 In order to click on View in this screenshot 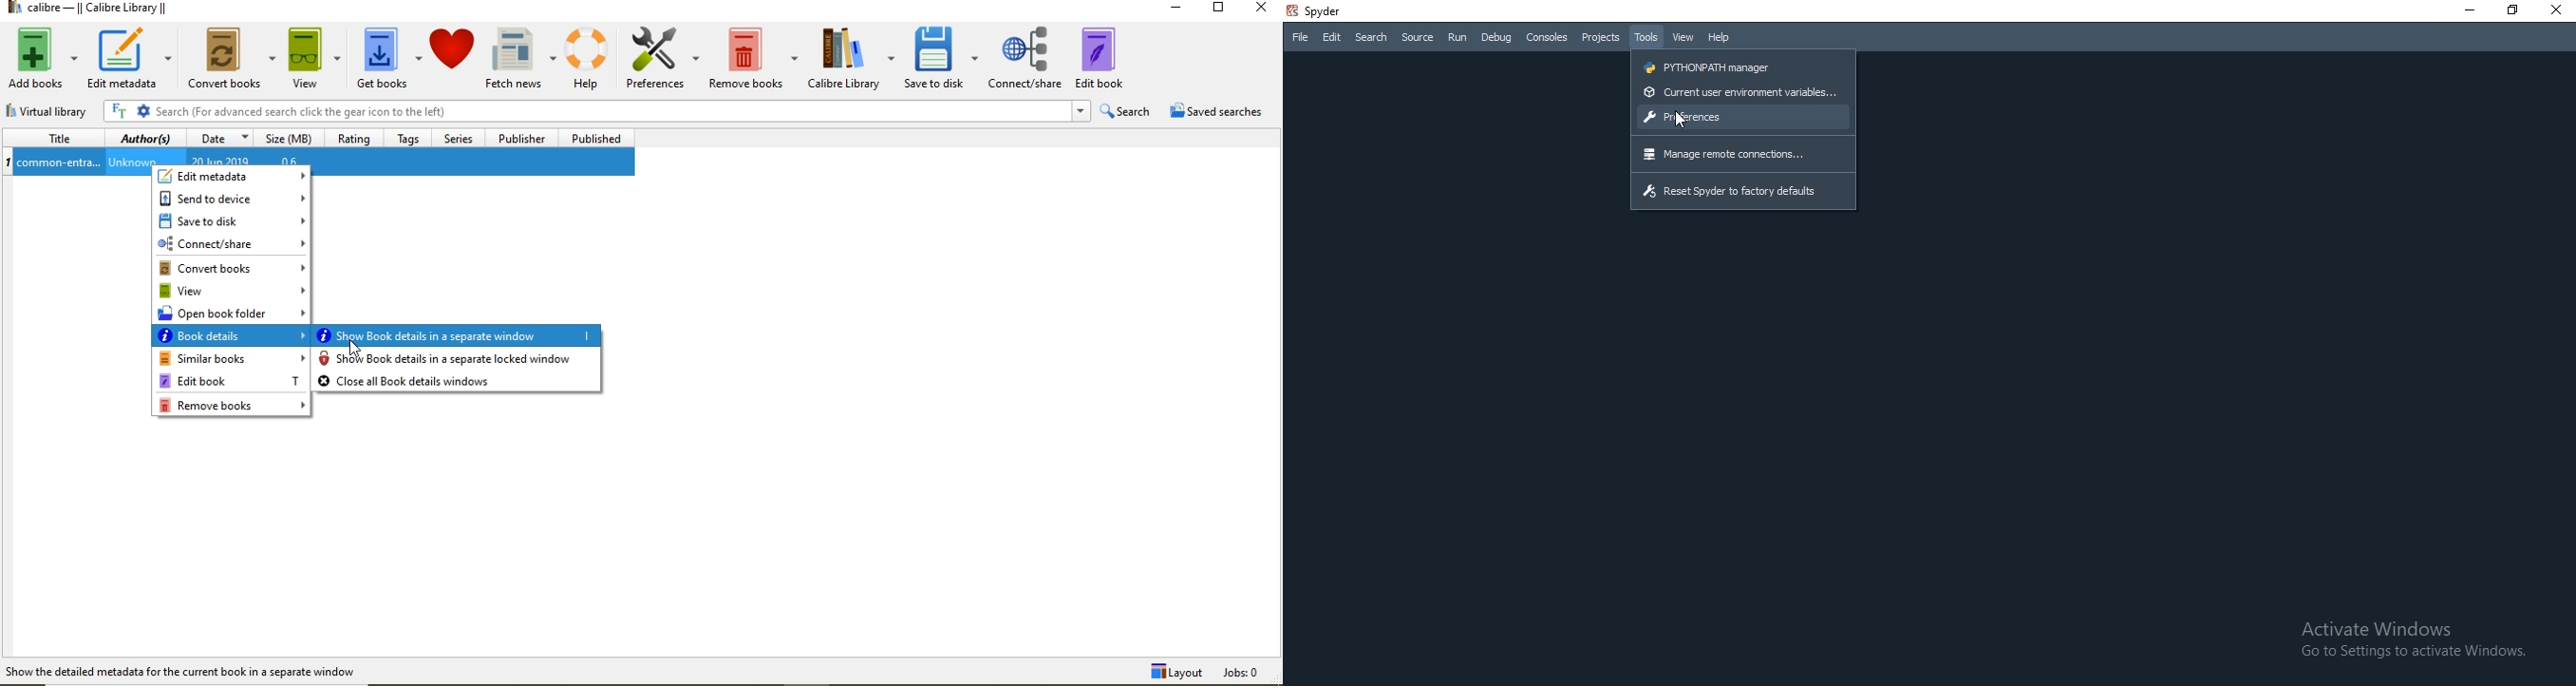, I will do `click(1682, 37)`.